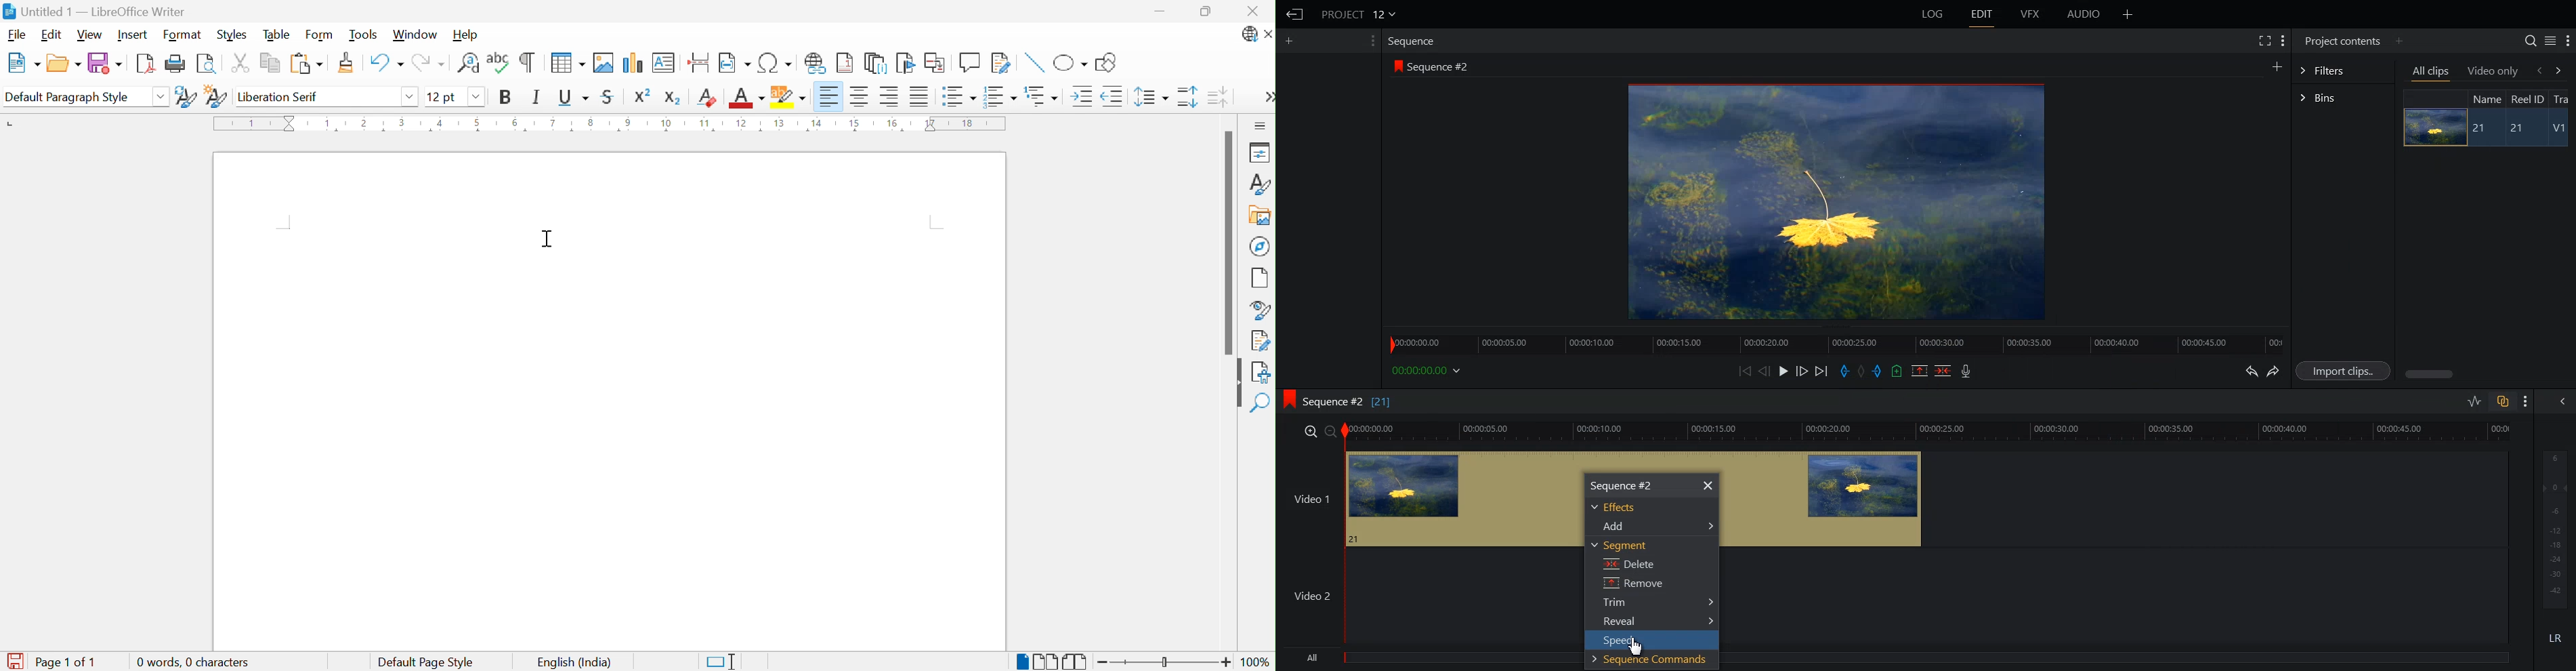 The height and width of the screenshot is (672, 2576). What do you see at coordinates (2128, 14) in the screenshot?
I see `Add panel` at bounding box center [2128, 14].